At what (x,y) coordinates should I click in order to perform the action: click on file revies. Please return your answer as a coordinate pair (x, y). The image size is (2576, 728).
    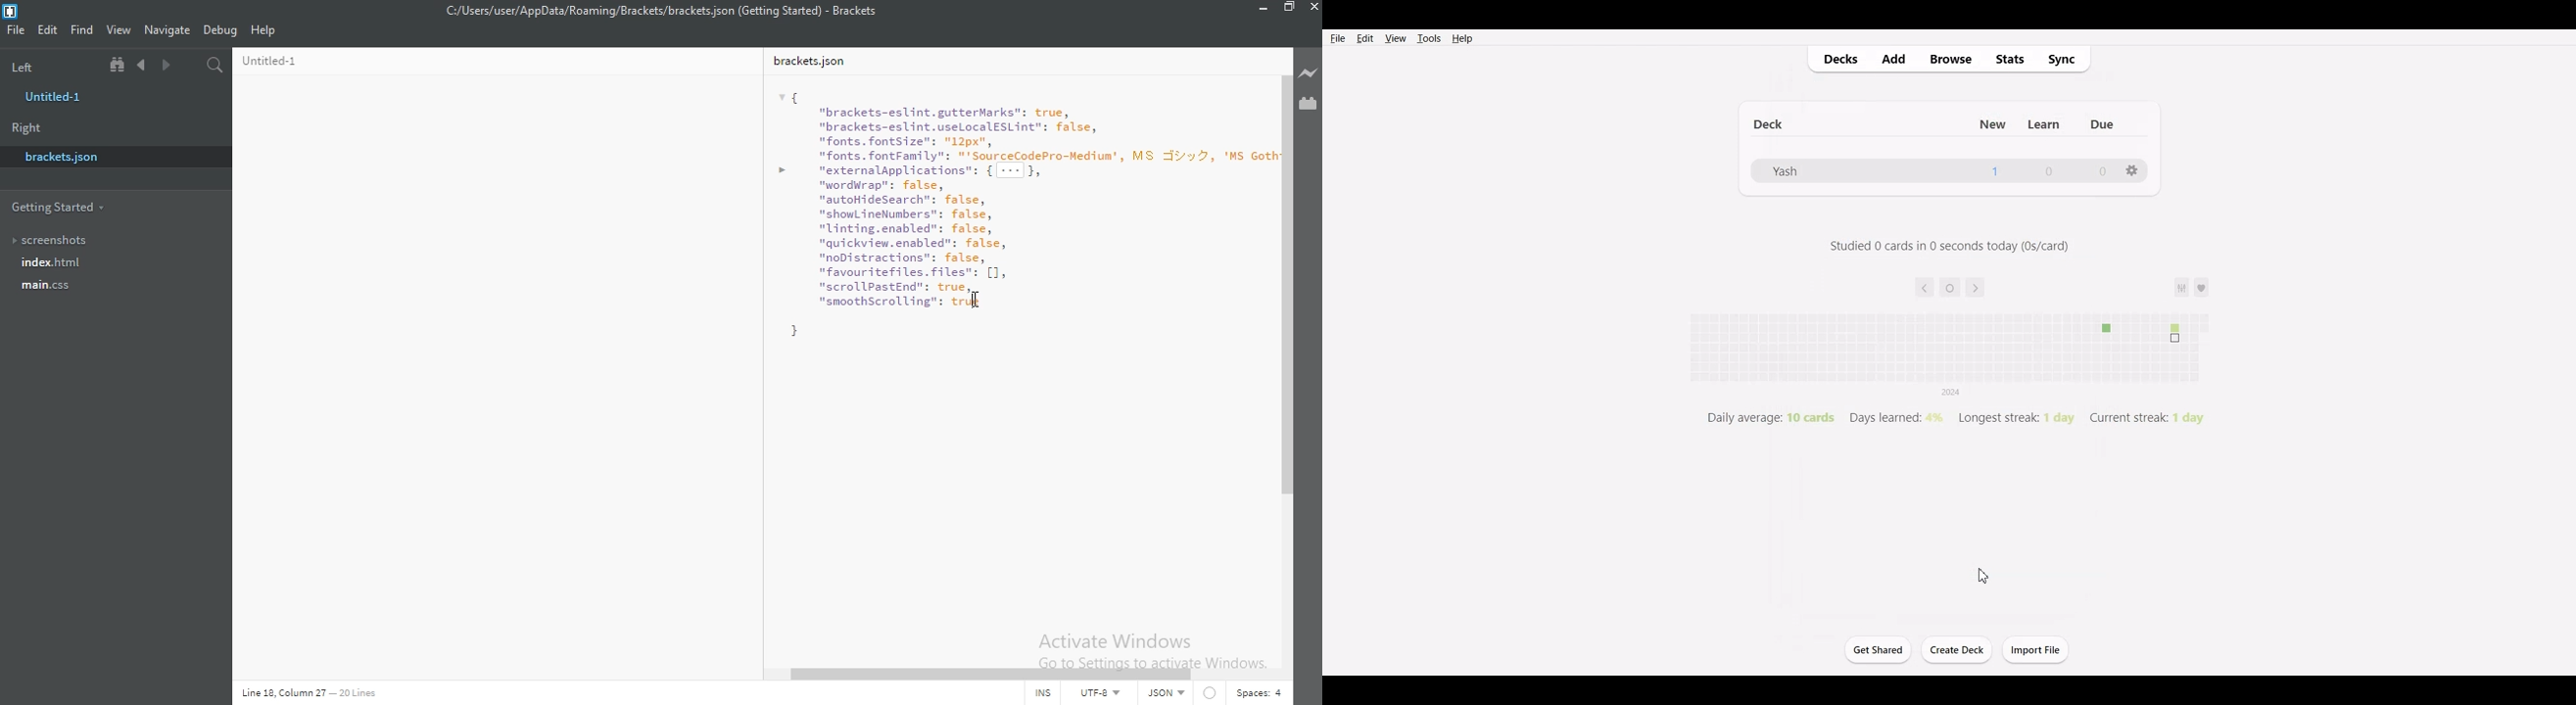
    Looking at the image, I should click on (1936, 337).